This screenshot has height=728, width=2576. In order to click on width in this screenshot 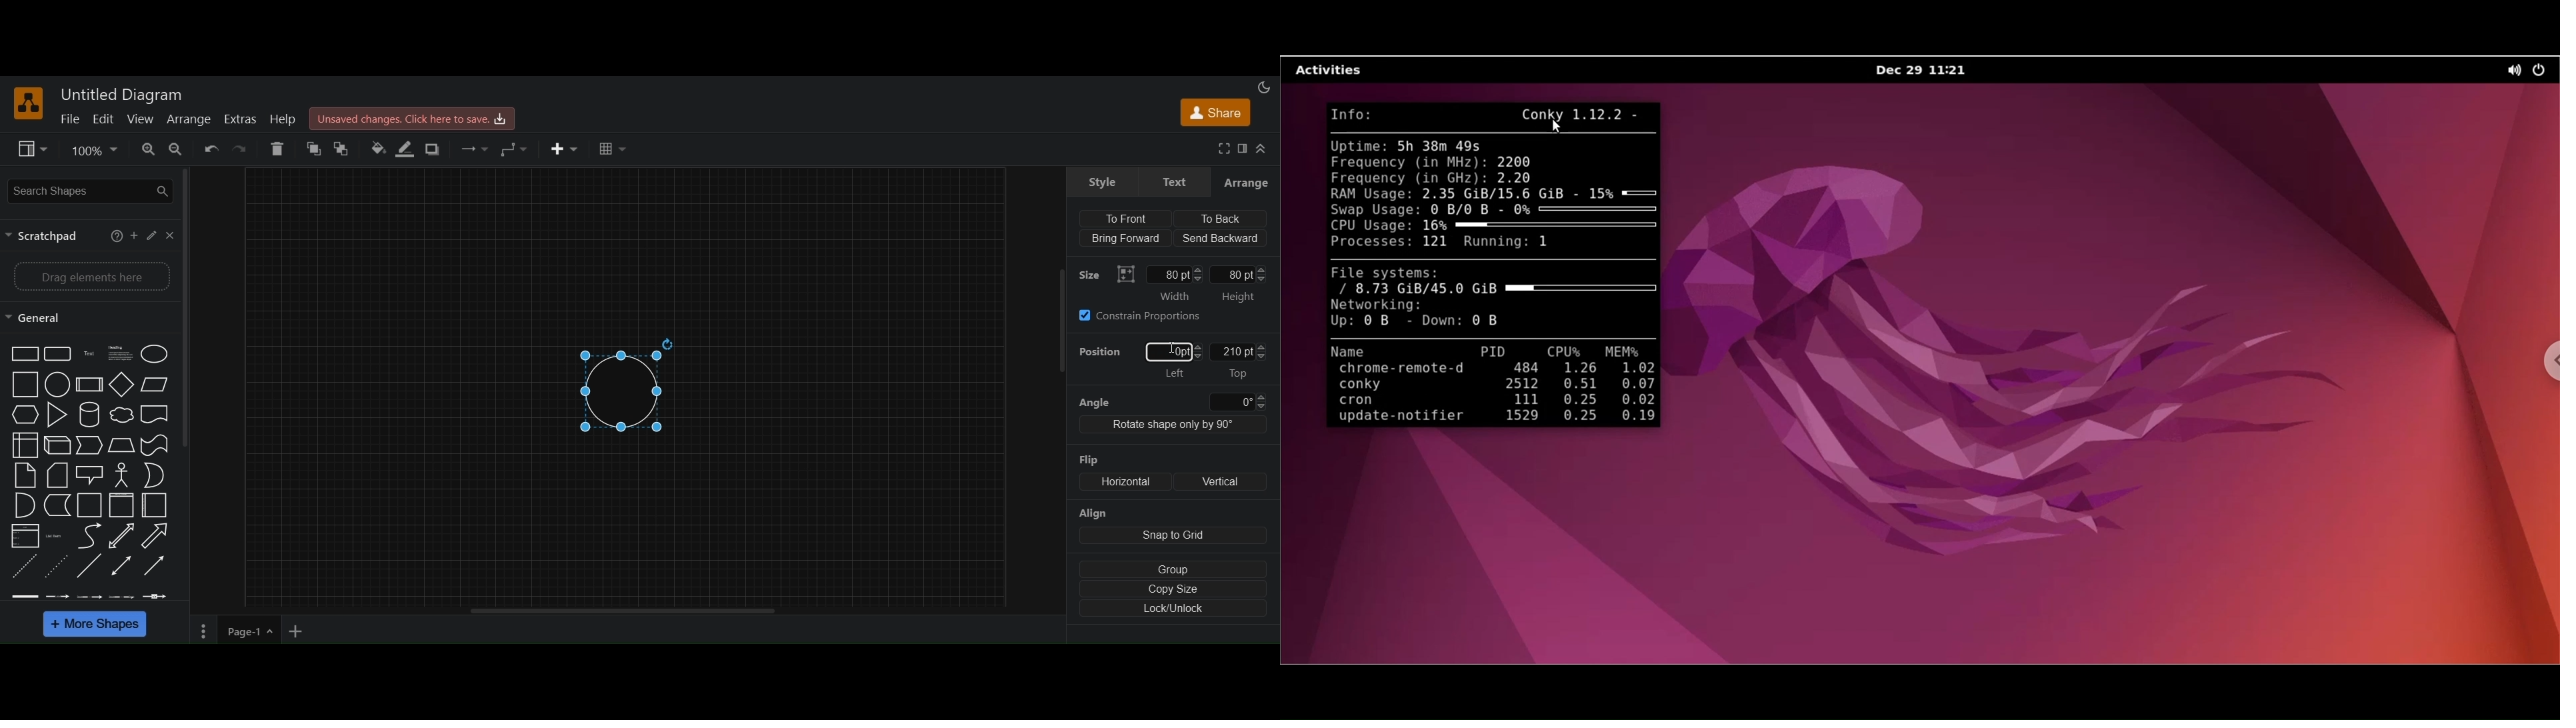, I will do `click(1175, 283)`.